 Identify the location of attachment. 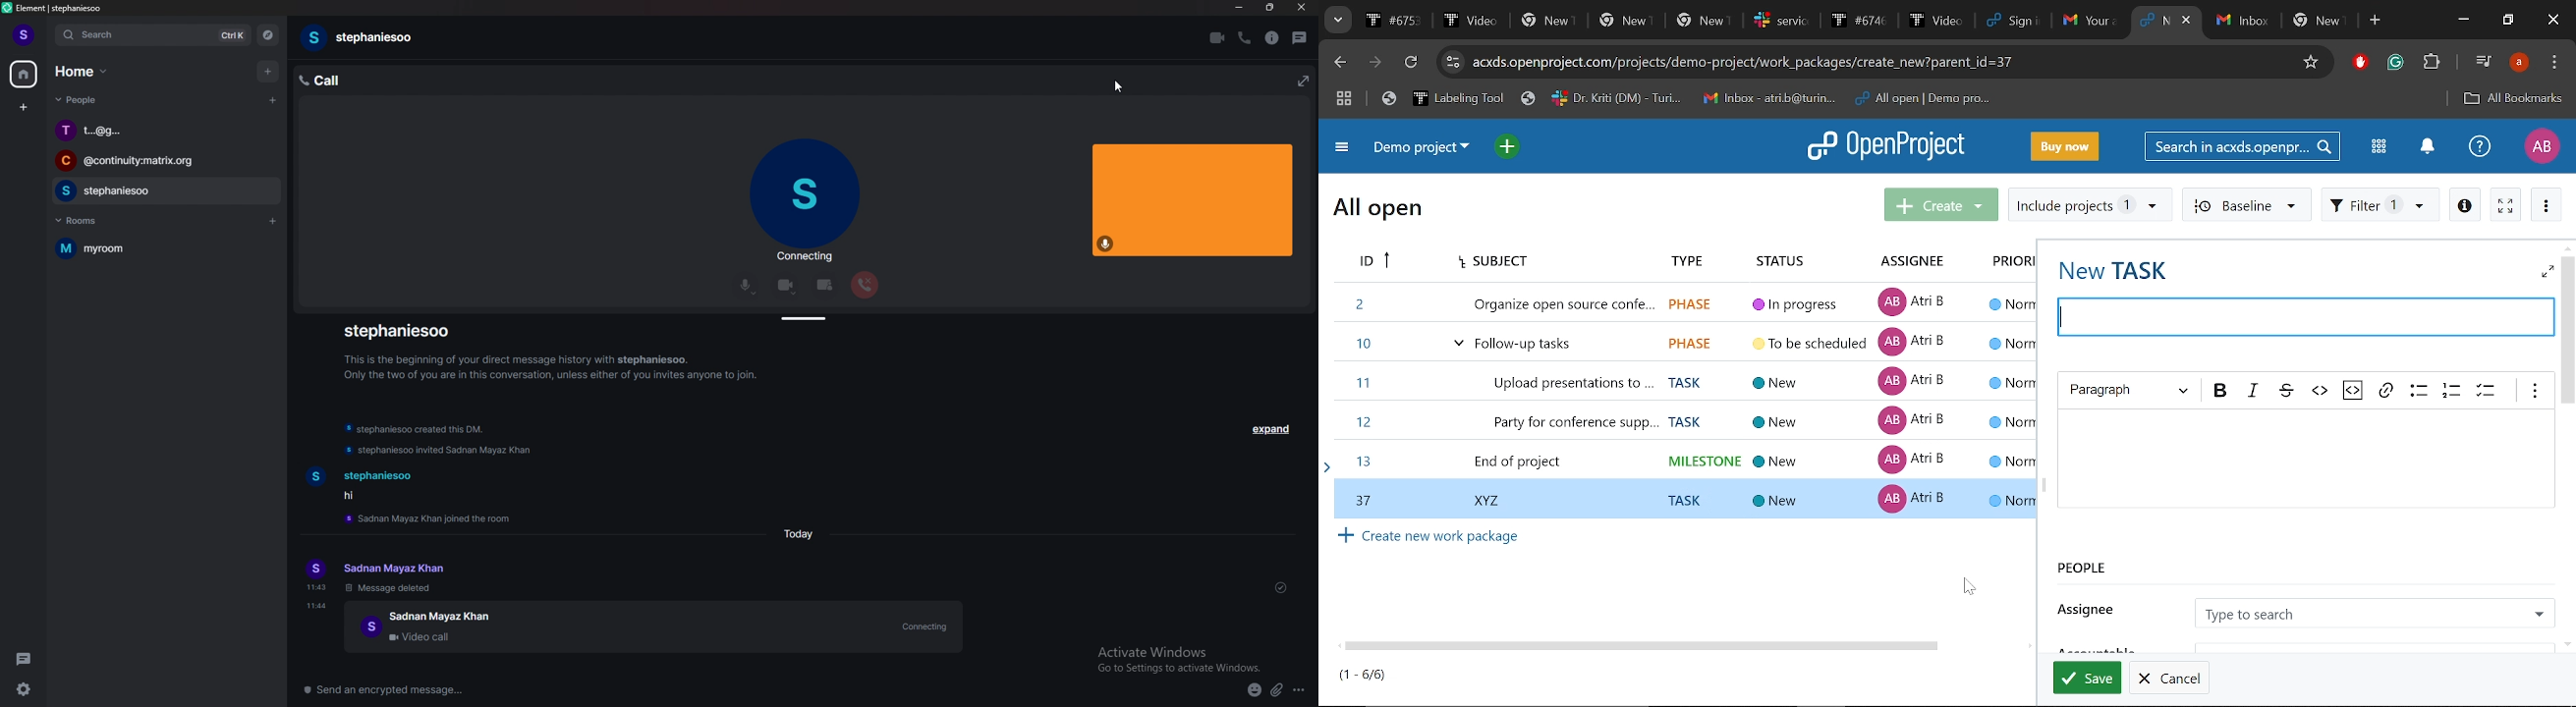
(1277, 691).